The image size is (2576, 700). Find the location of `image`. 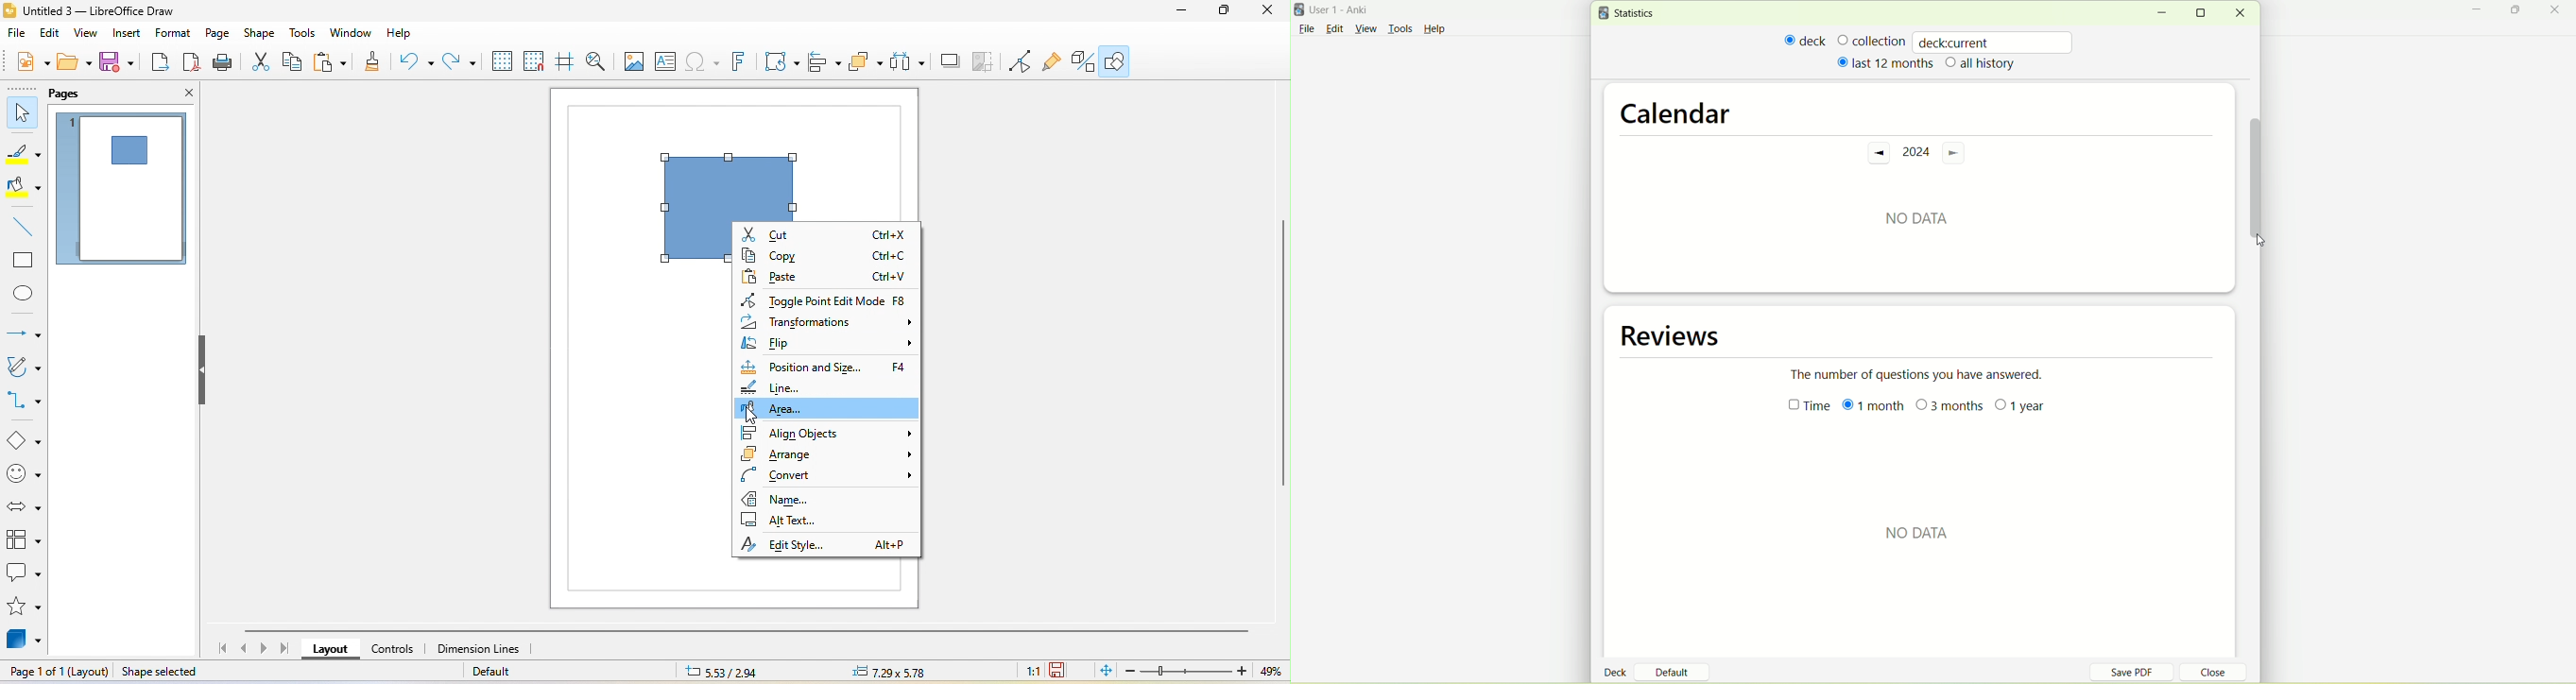

image is located at coordinates (635, 62).